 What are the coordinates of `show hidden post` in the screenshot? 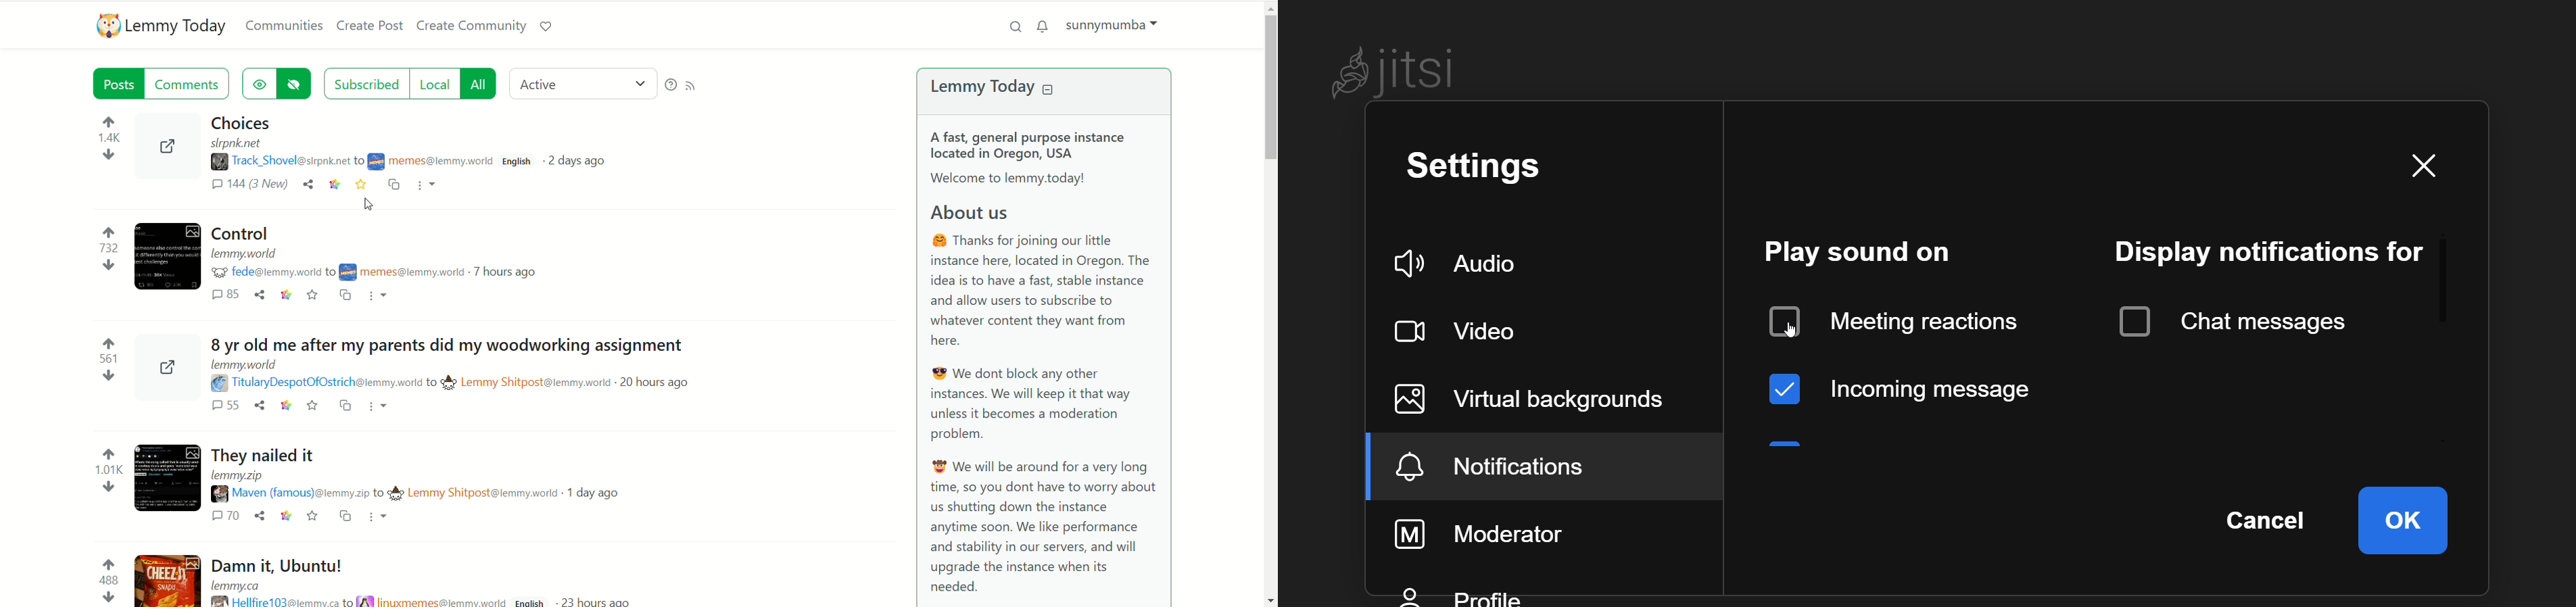 It's located at (259, 85).